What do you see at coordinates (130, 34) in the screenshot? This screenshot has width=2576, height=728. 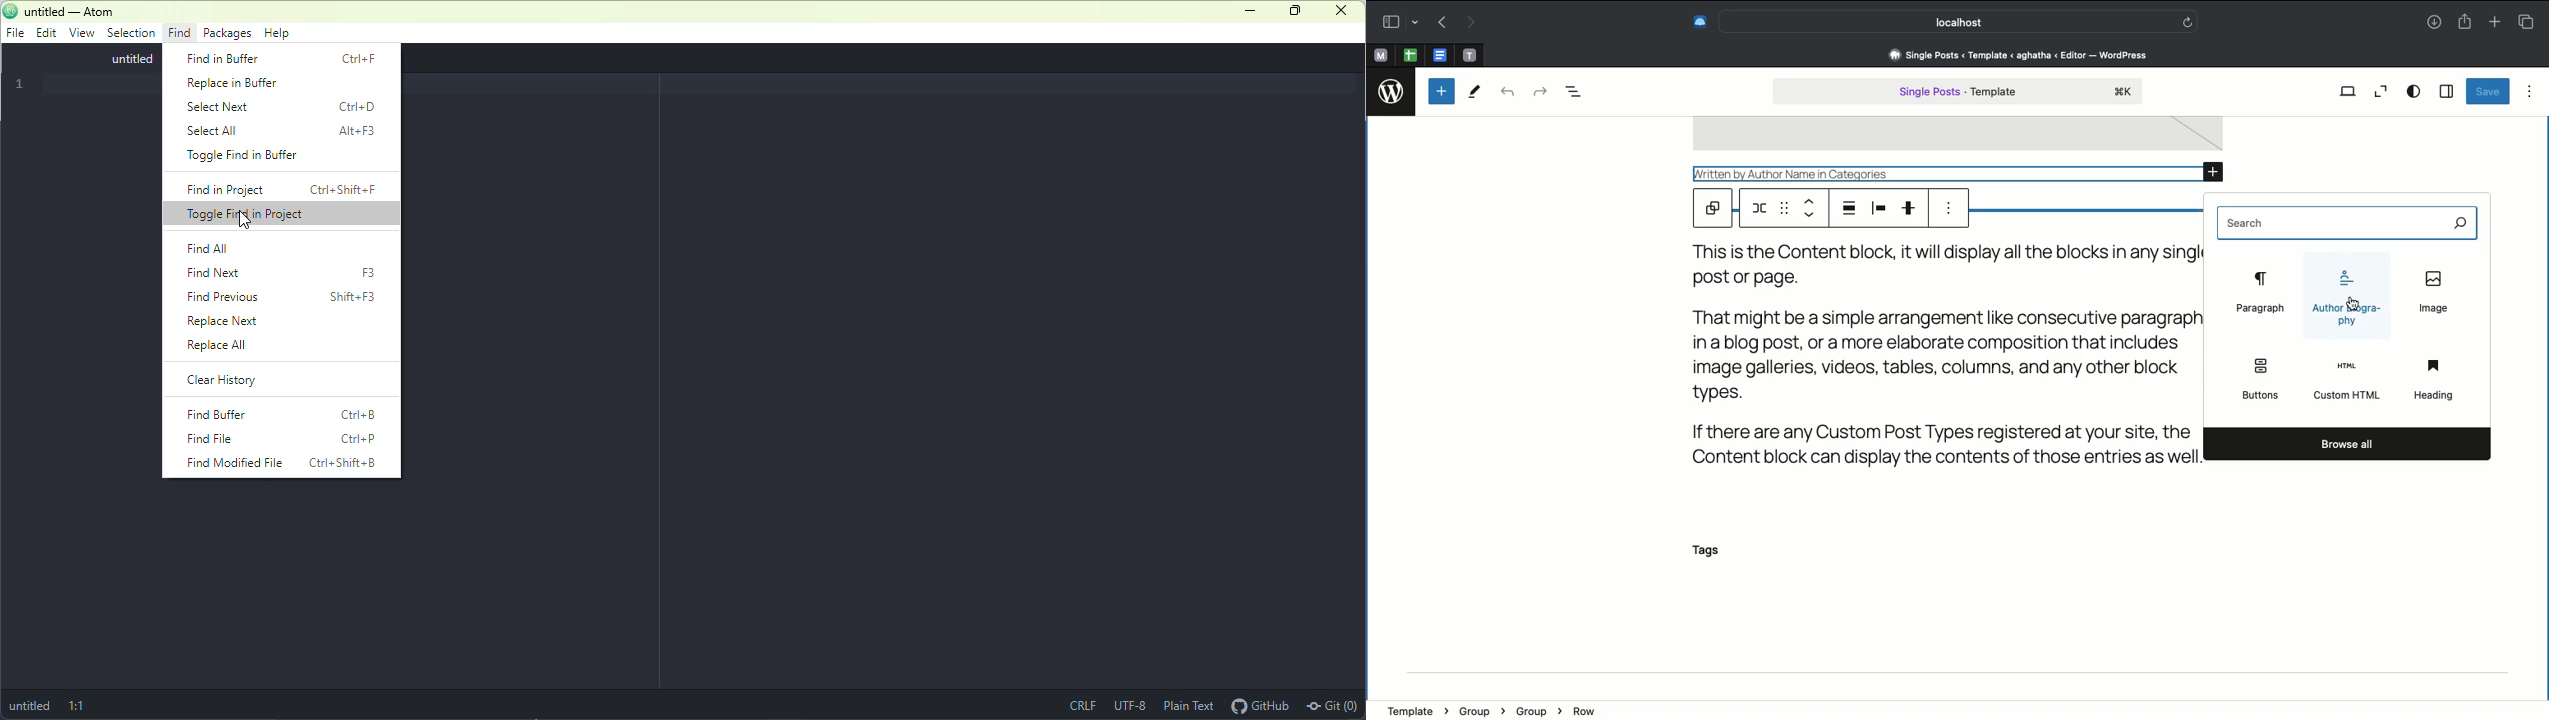 I see `selection` at bounding box center [130, 34].